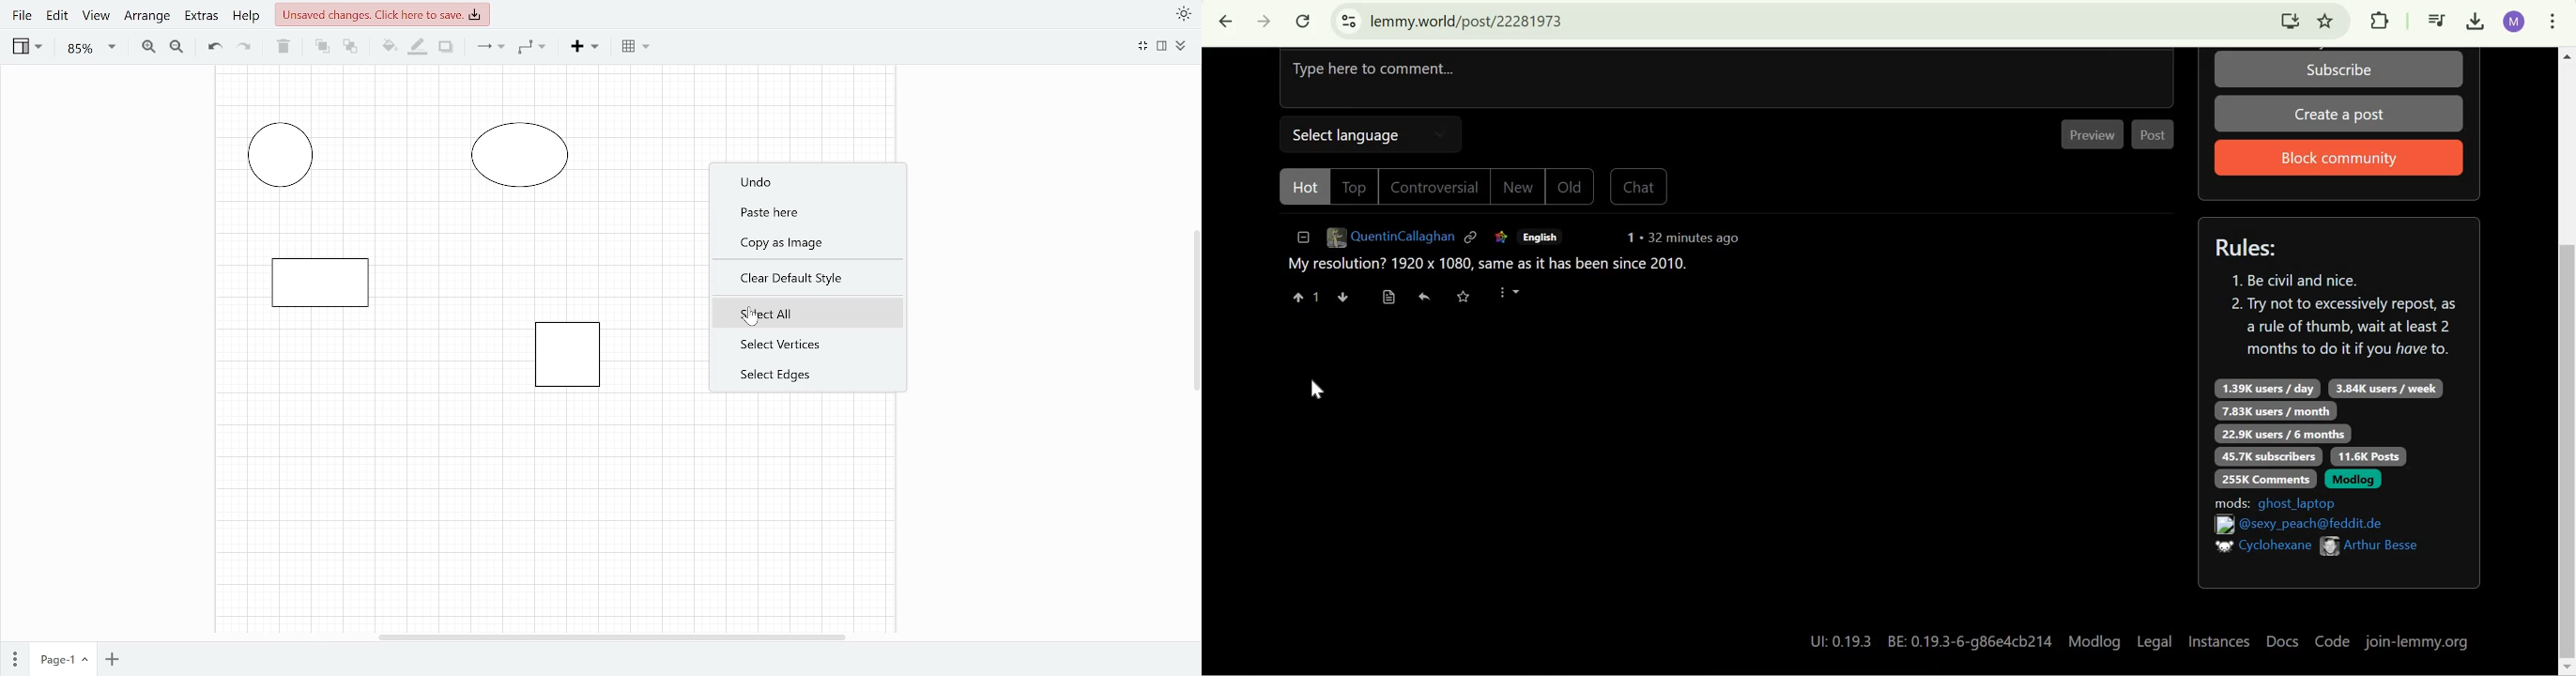 The width and height of the screenshot is (2576, 700). Describe the element at coordinates (21, 17) in the screenshot. I see `File` at that location.